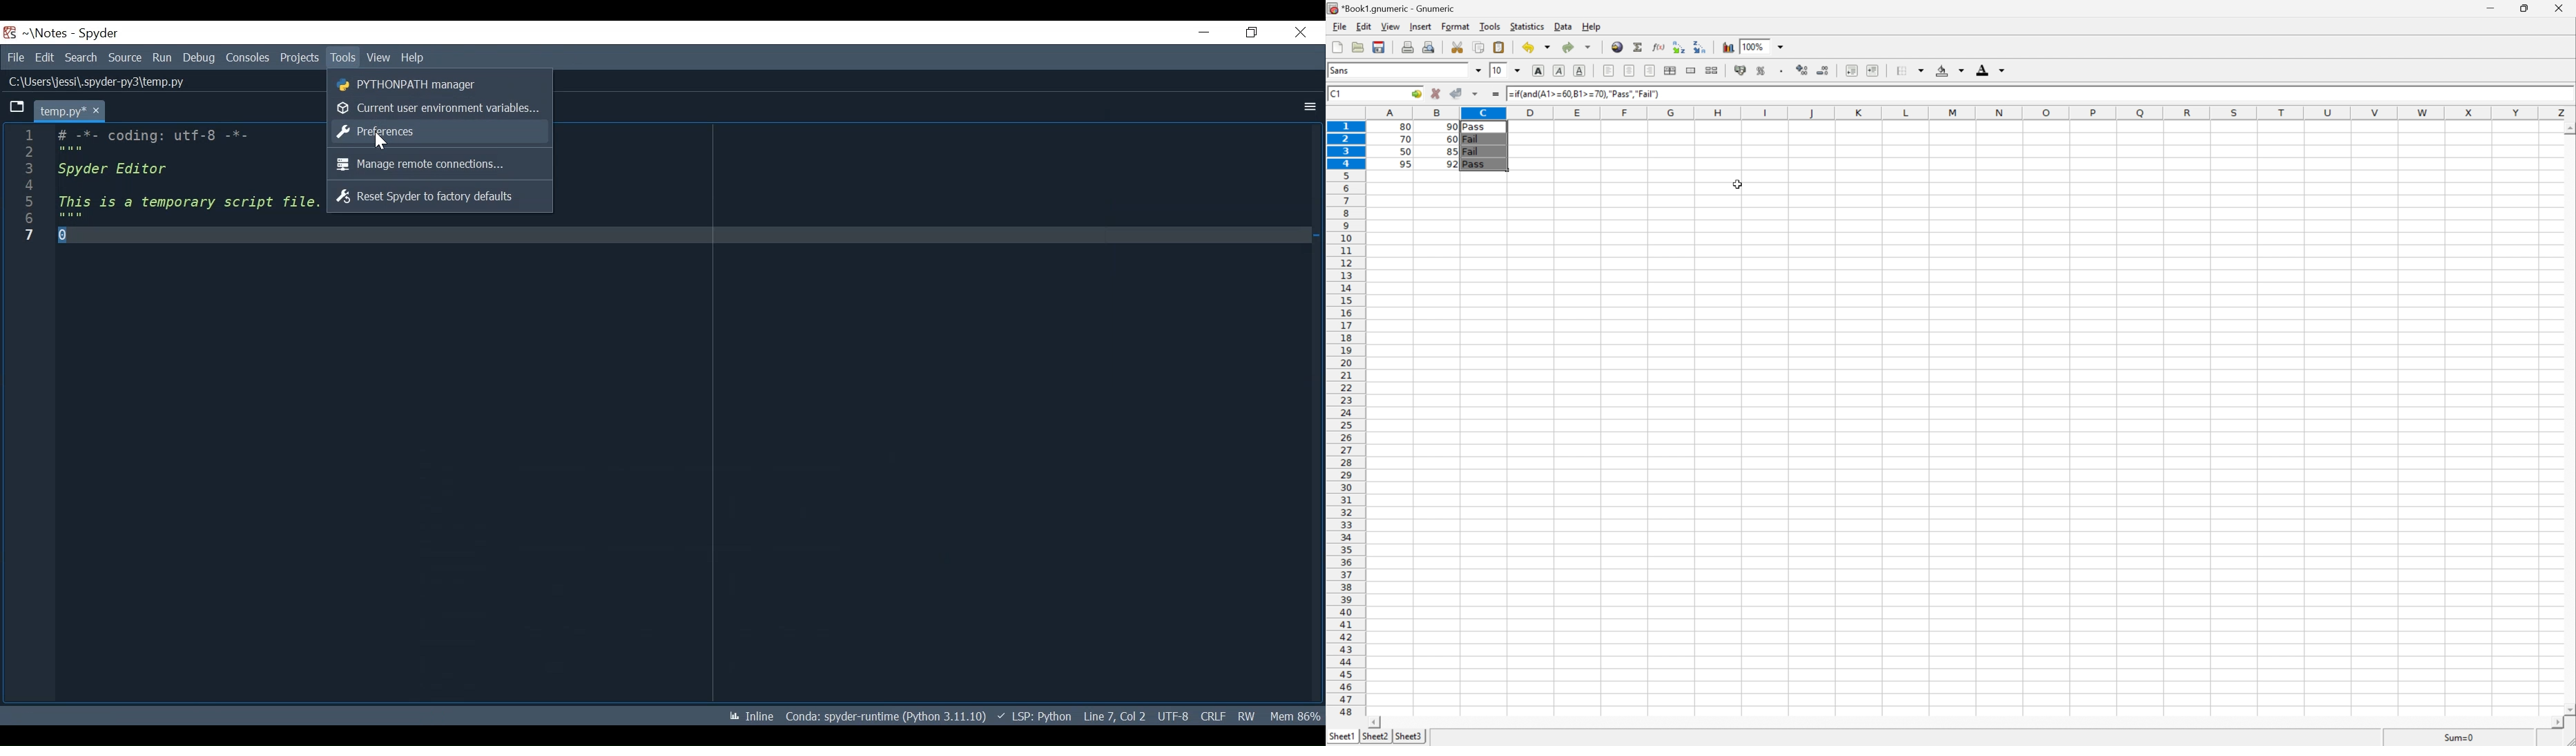 The height and width of the screenshot is (756, 2576). I want to click on Conda Environment Indicator, so click(885, 716).